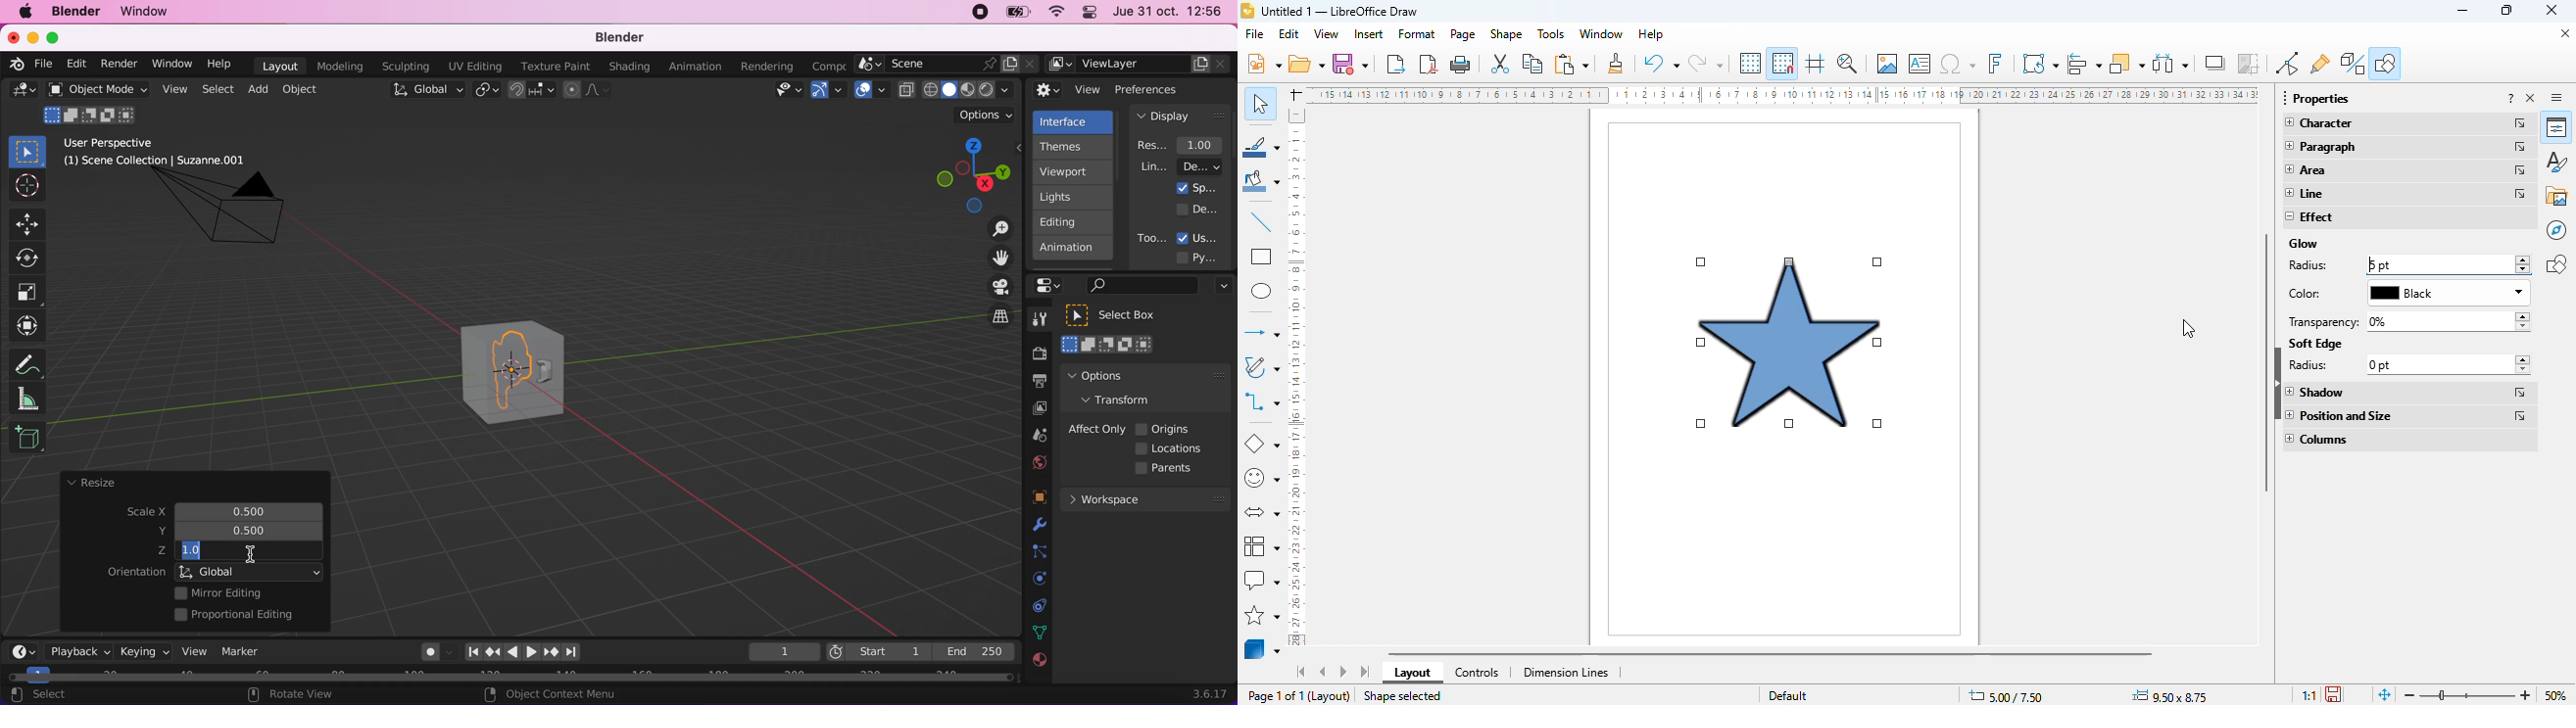  Describe the element at coordinates (787, 92) in the screenshot. I see `view object types` at that location.